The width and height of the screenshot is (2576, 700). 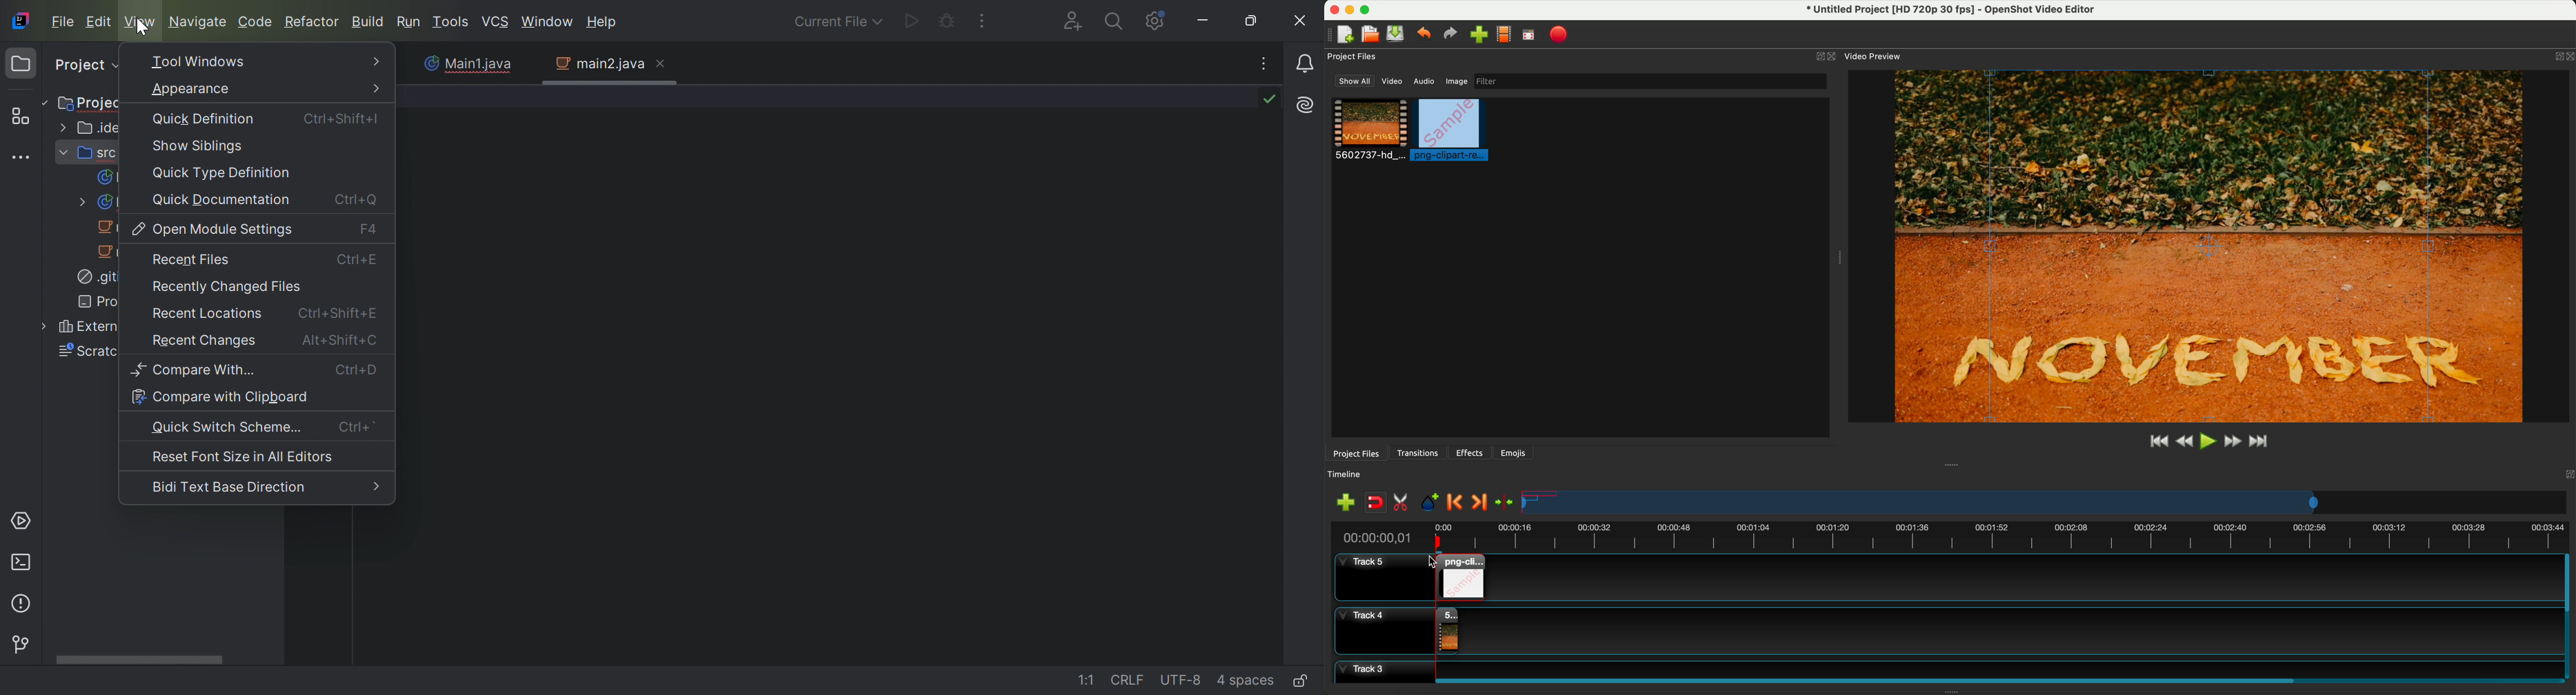 I want to click on timeline, so click(x=2045, y=504).